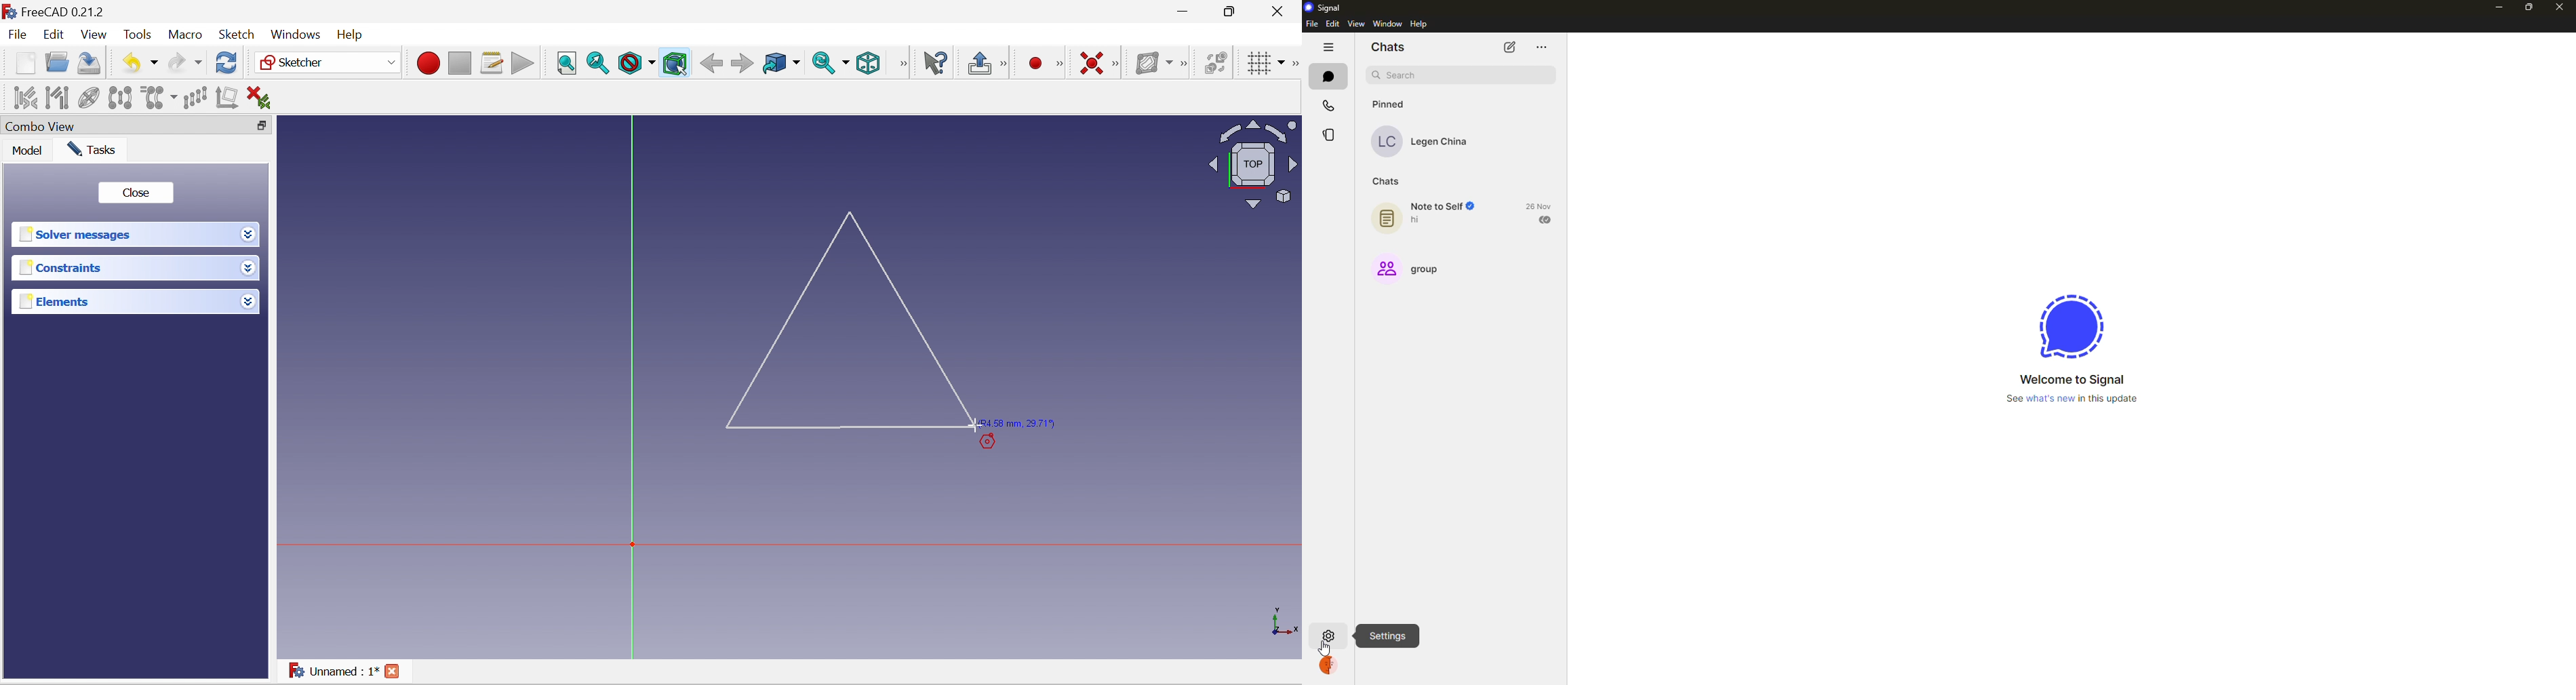  I want to click on Clone, so click(159, 99).